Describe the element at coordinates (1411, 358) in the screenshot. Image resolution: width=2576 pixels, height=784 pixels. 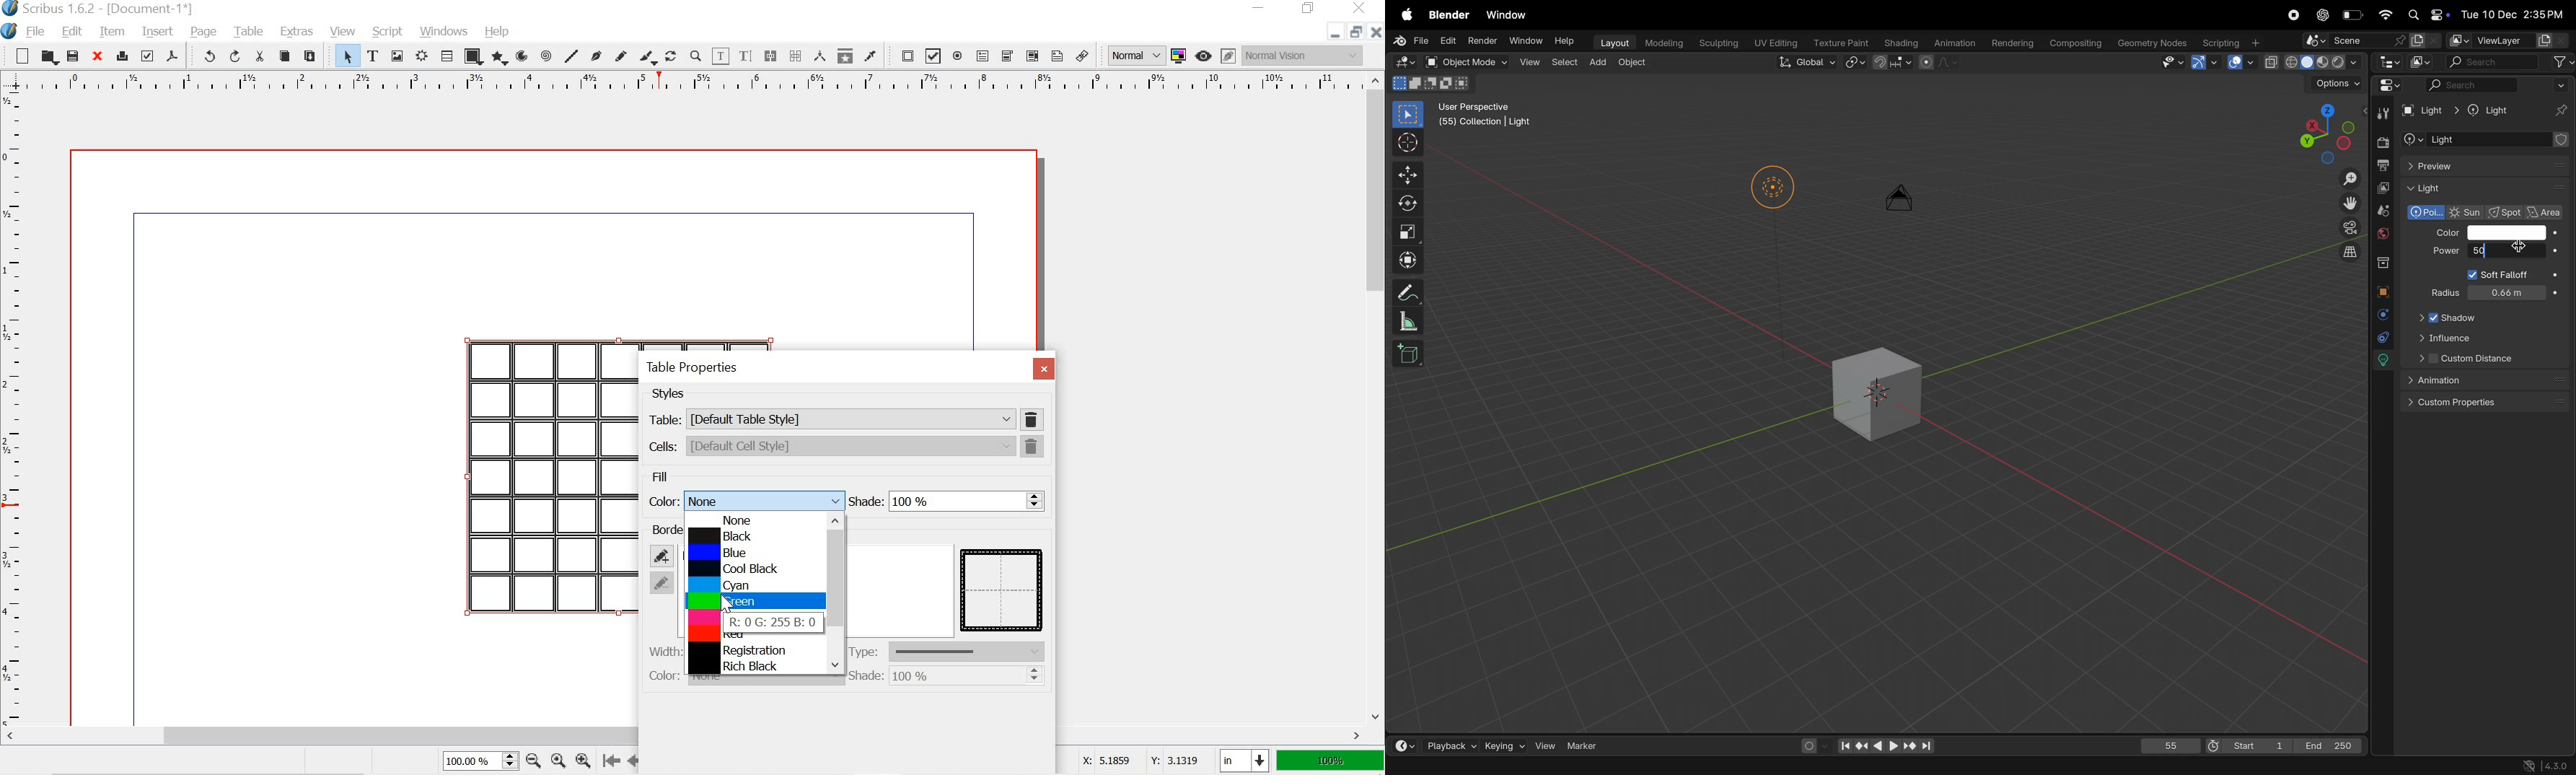
I see `cube` at that location.